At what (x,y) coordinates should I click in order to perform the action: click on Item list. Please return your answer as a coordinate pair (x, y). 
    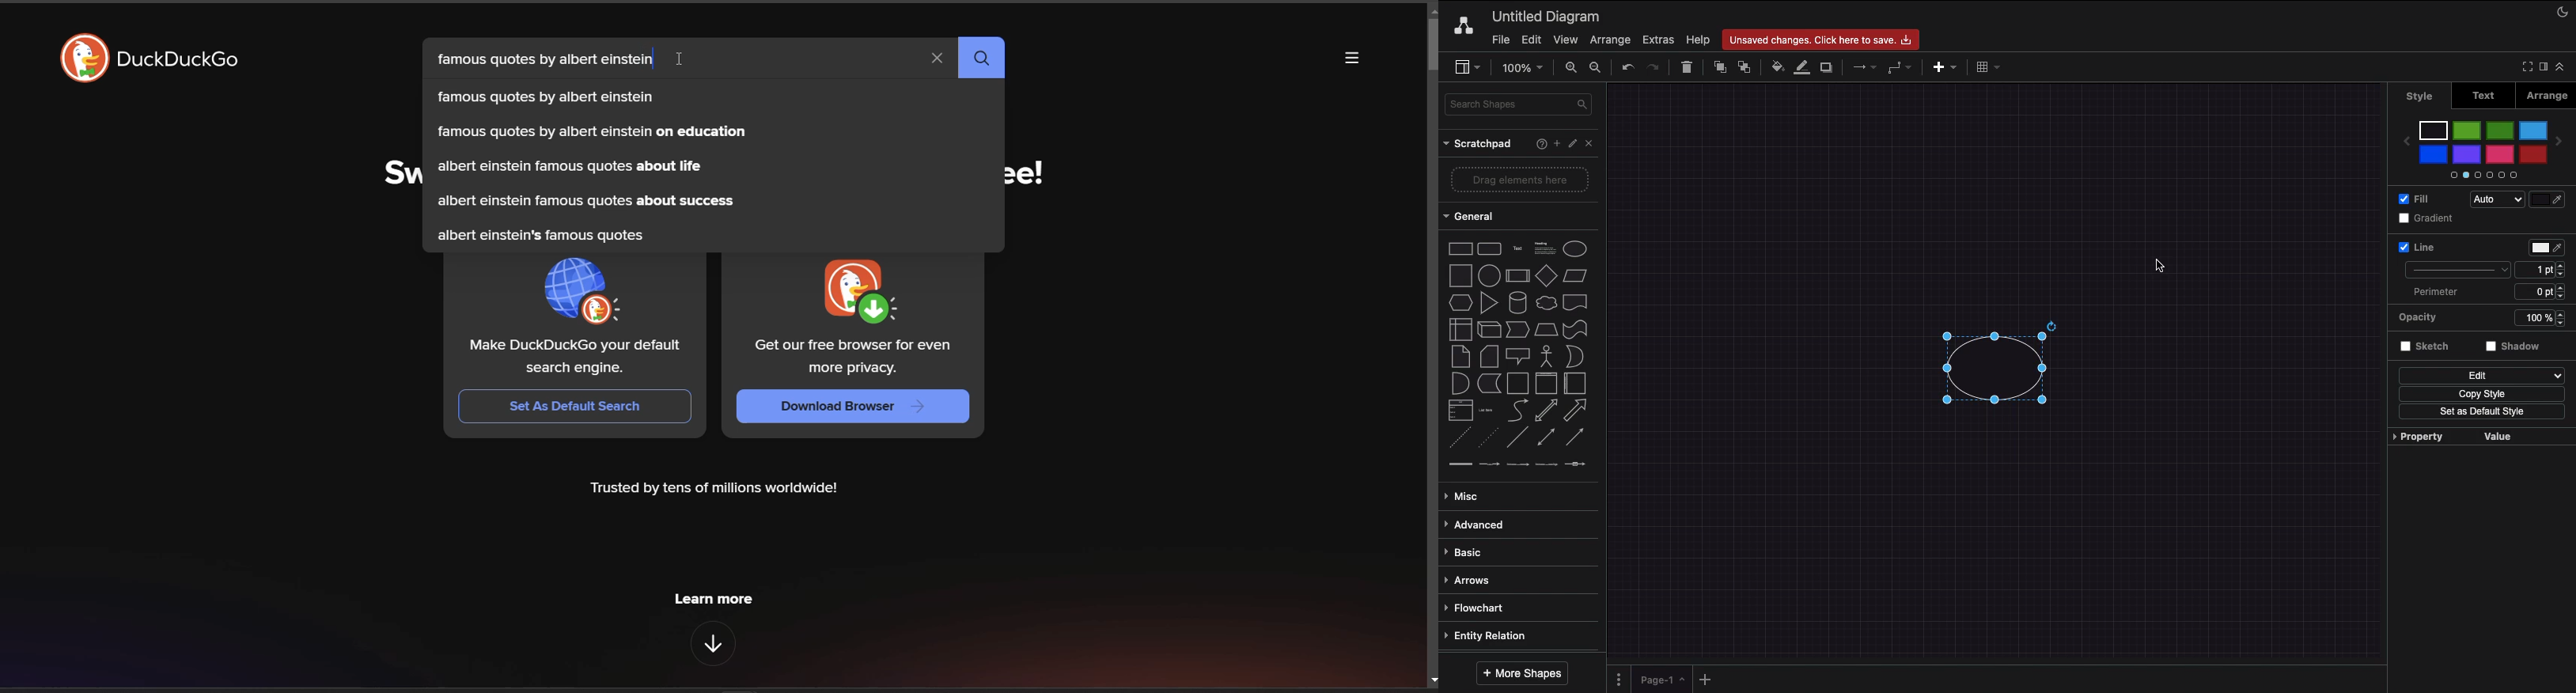
    Looking at the image, I should click on (1491, 411).